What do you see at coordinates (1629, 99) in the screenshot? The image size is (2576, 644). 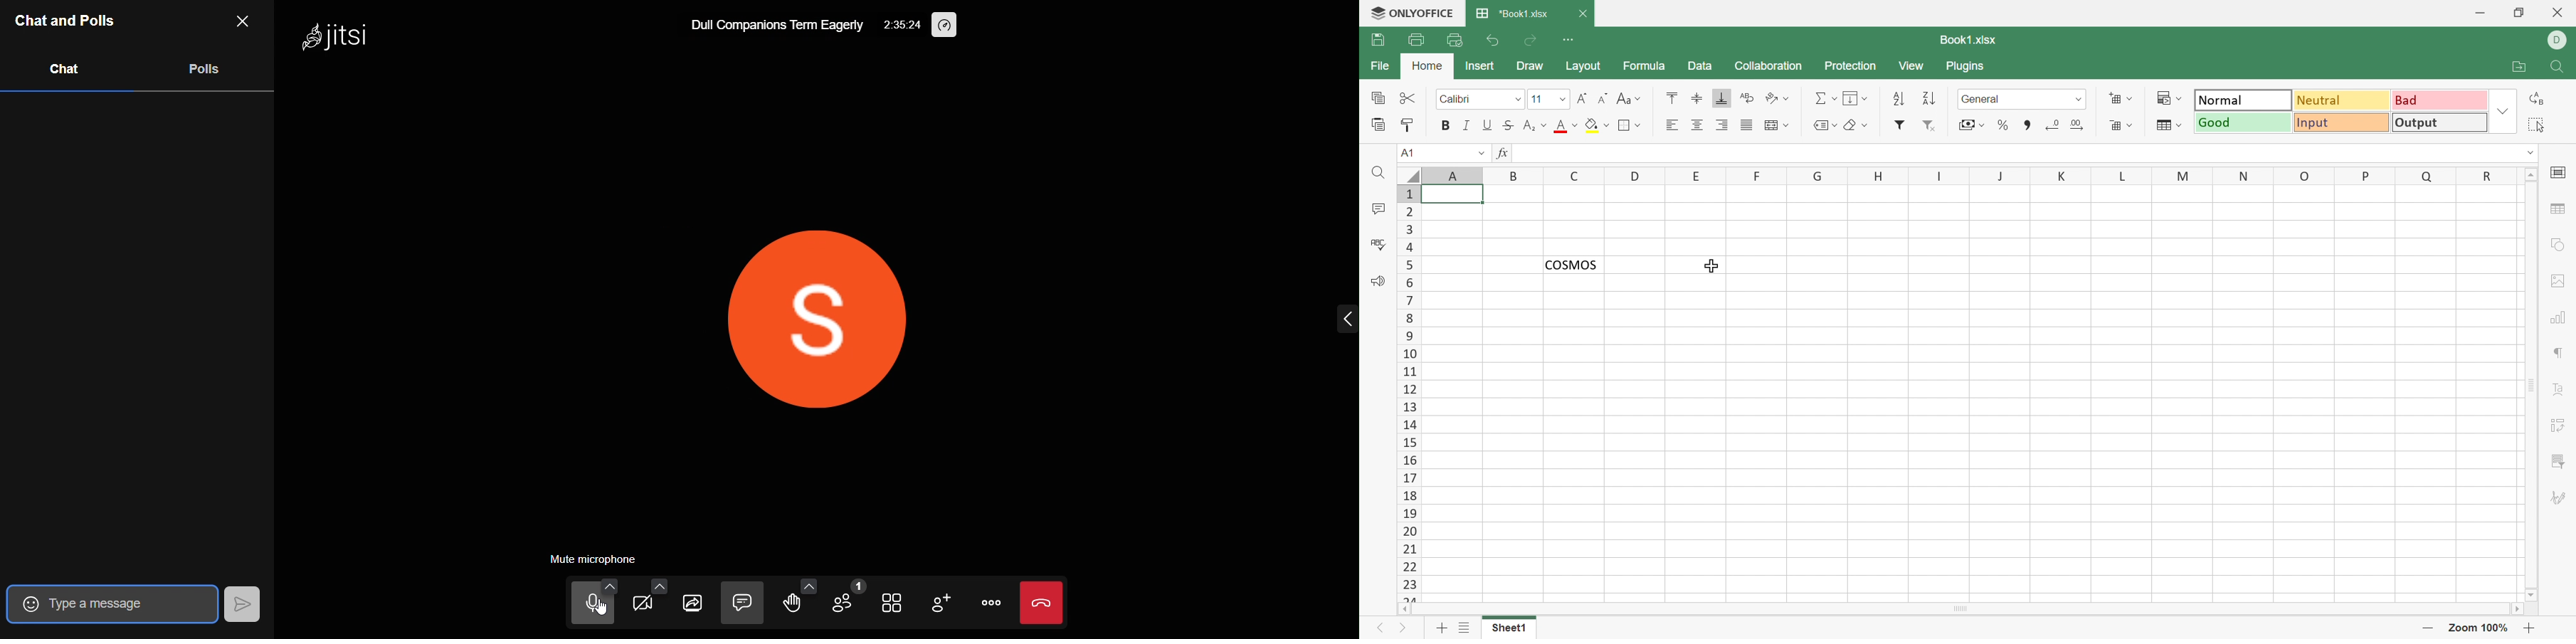 I see `Change case` at bounding box center [1629, 99].